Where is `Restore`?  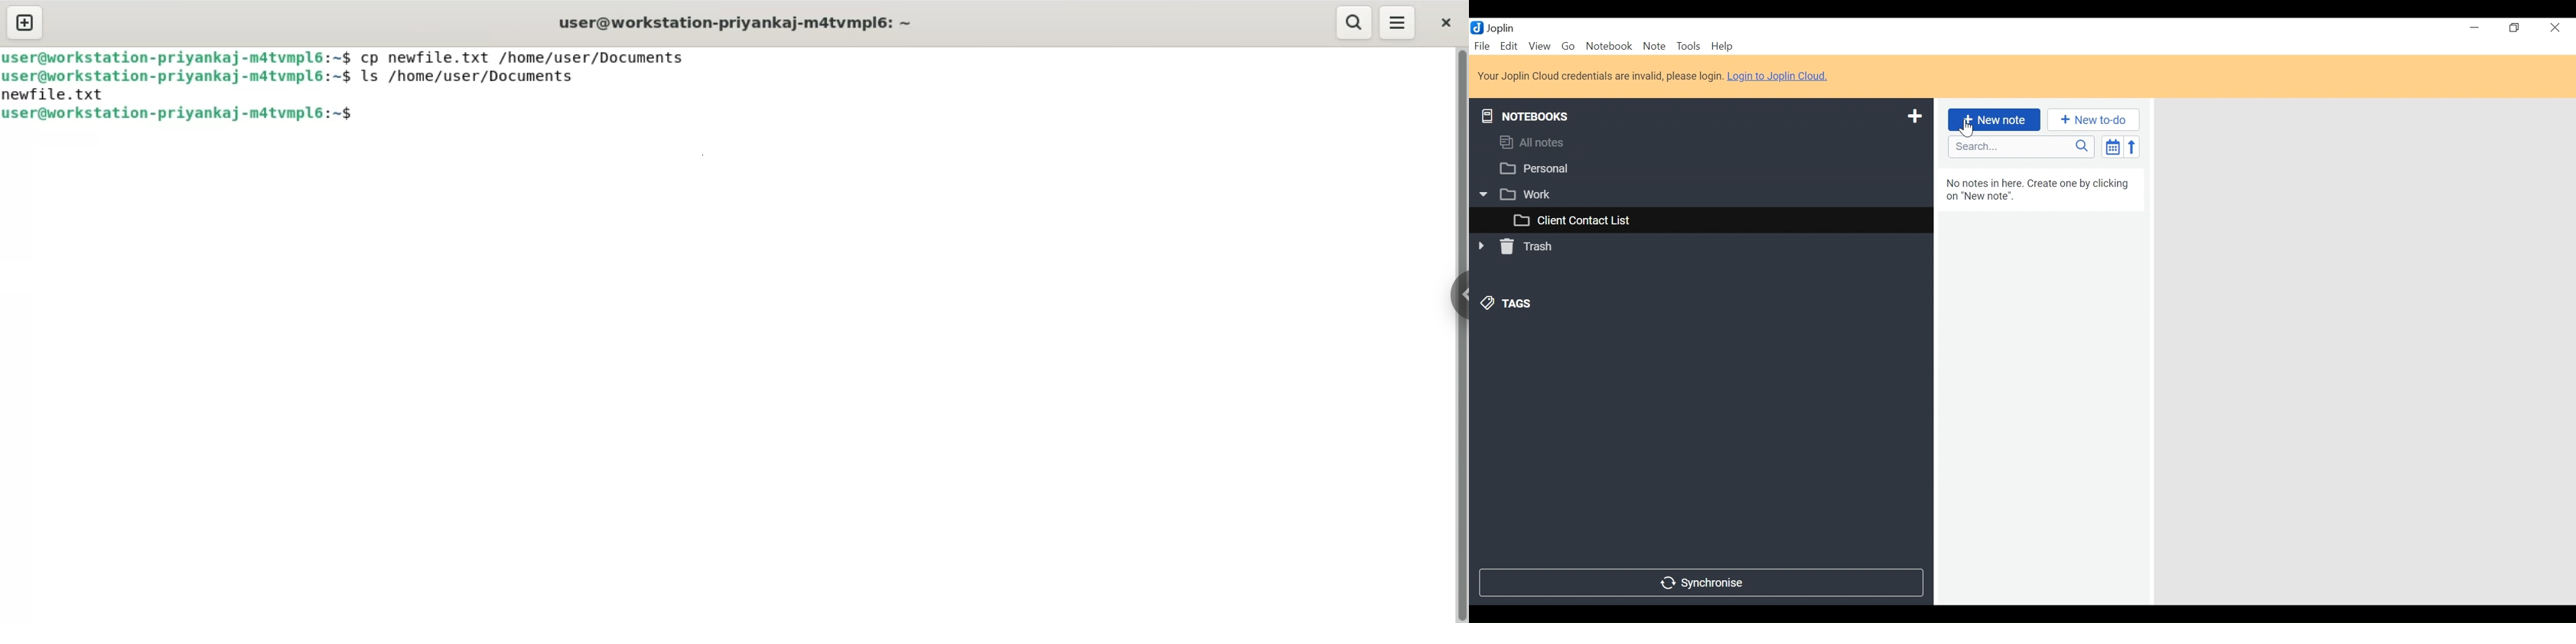
Restore is located at coordinates (2514, 28).